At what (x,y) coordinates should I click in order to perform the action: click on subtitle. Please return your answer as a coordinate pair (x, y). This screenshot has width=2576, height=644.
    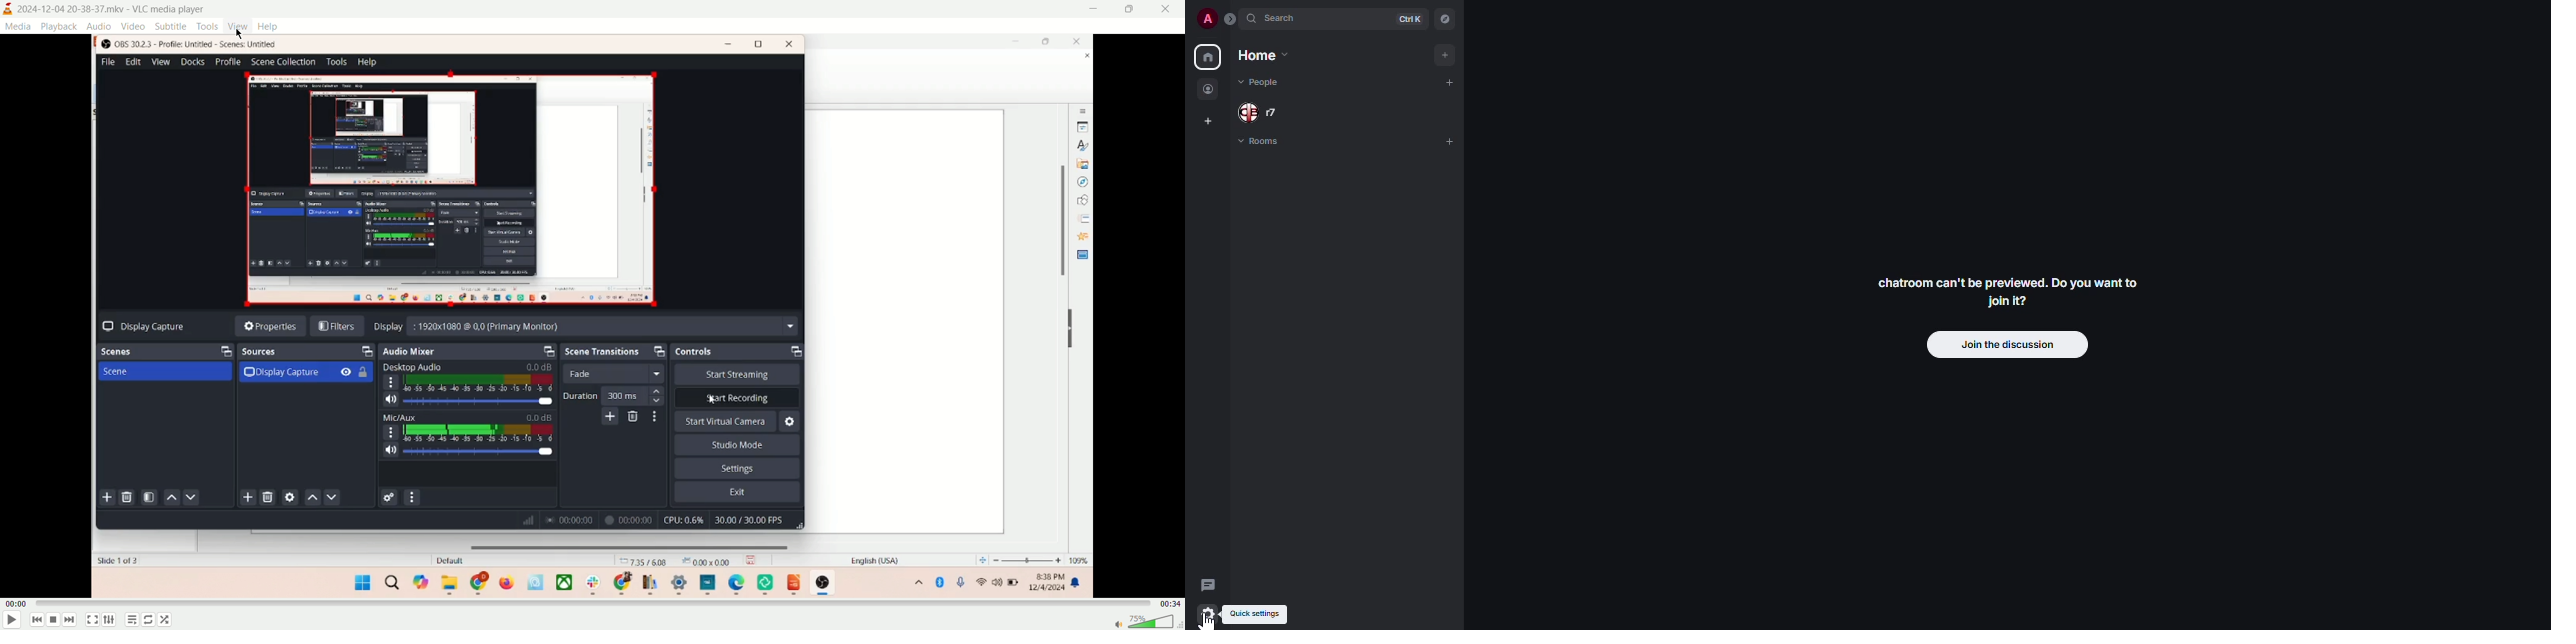
    Looking at the image, I should click on (170, 25).